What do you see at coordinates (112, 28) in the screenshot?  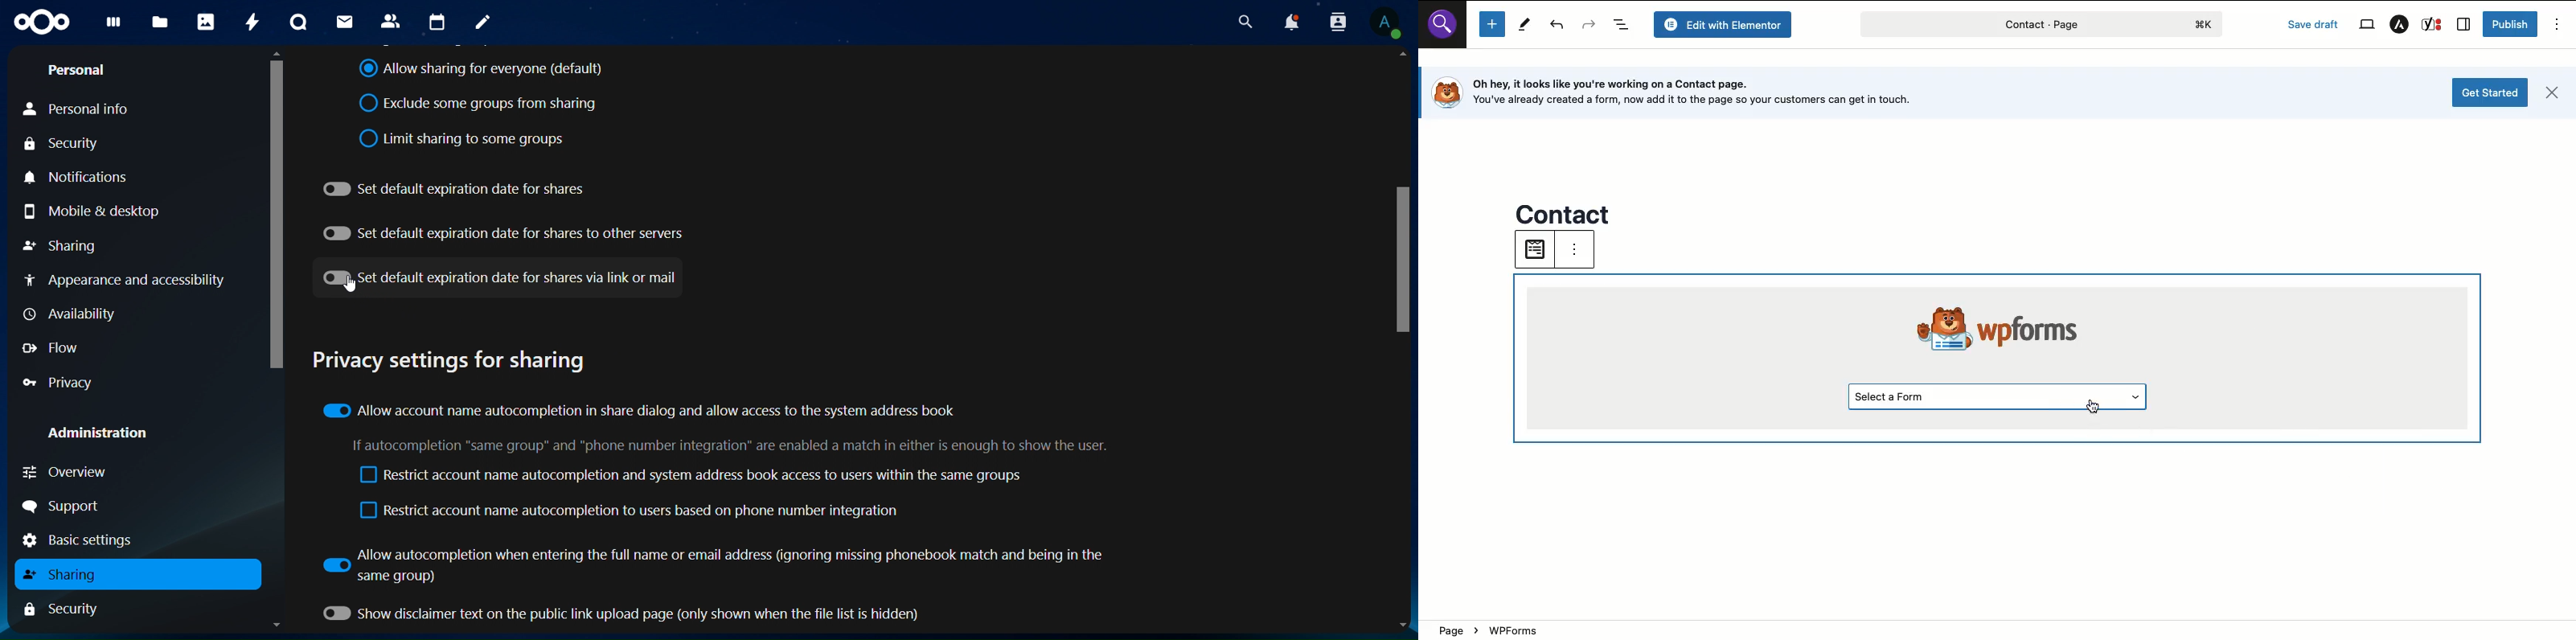 I see `dashboard` at bounding box center [112, 28].